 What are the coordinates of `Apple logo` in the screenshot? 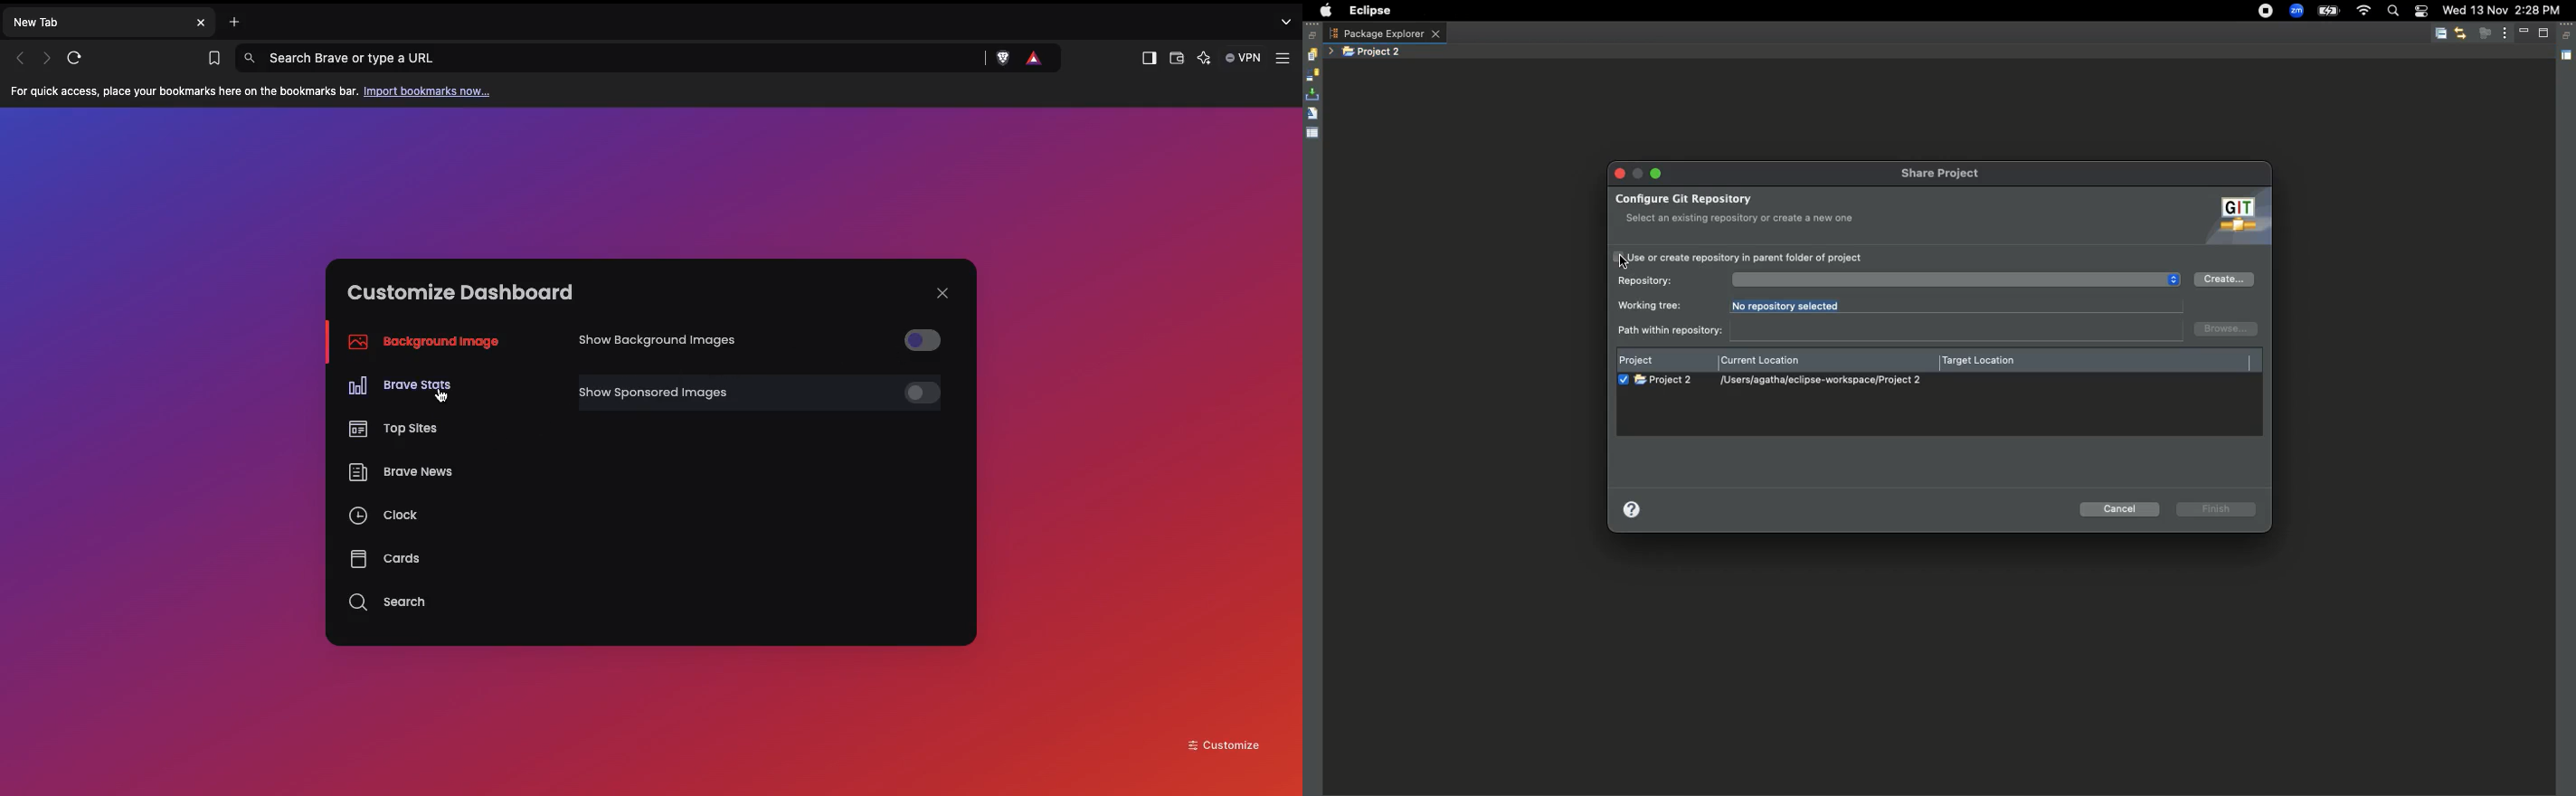 It's located at (1323, 11).